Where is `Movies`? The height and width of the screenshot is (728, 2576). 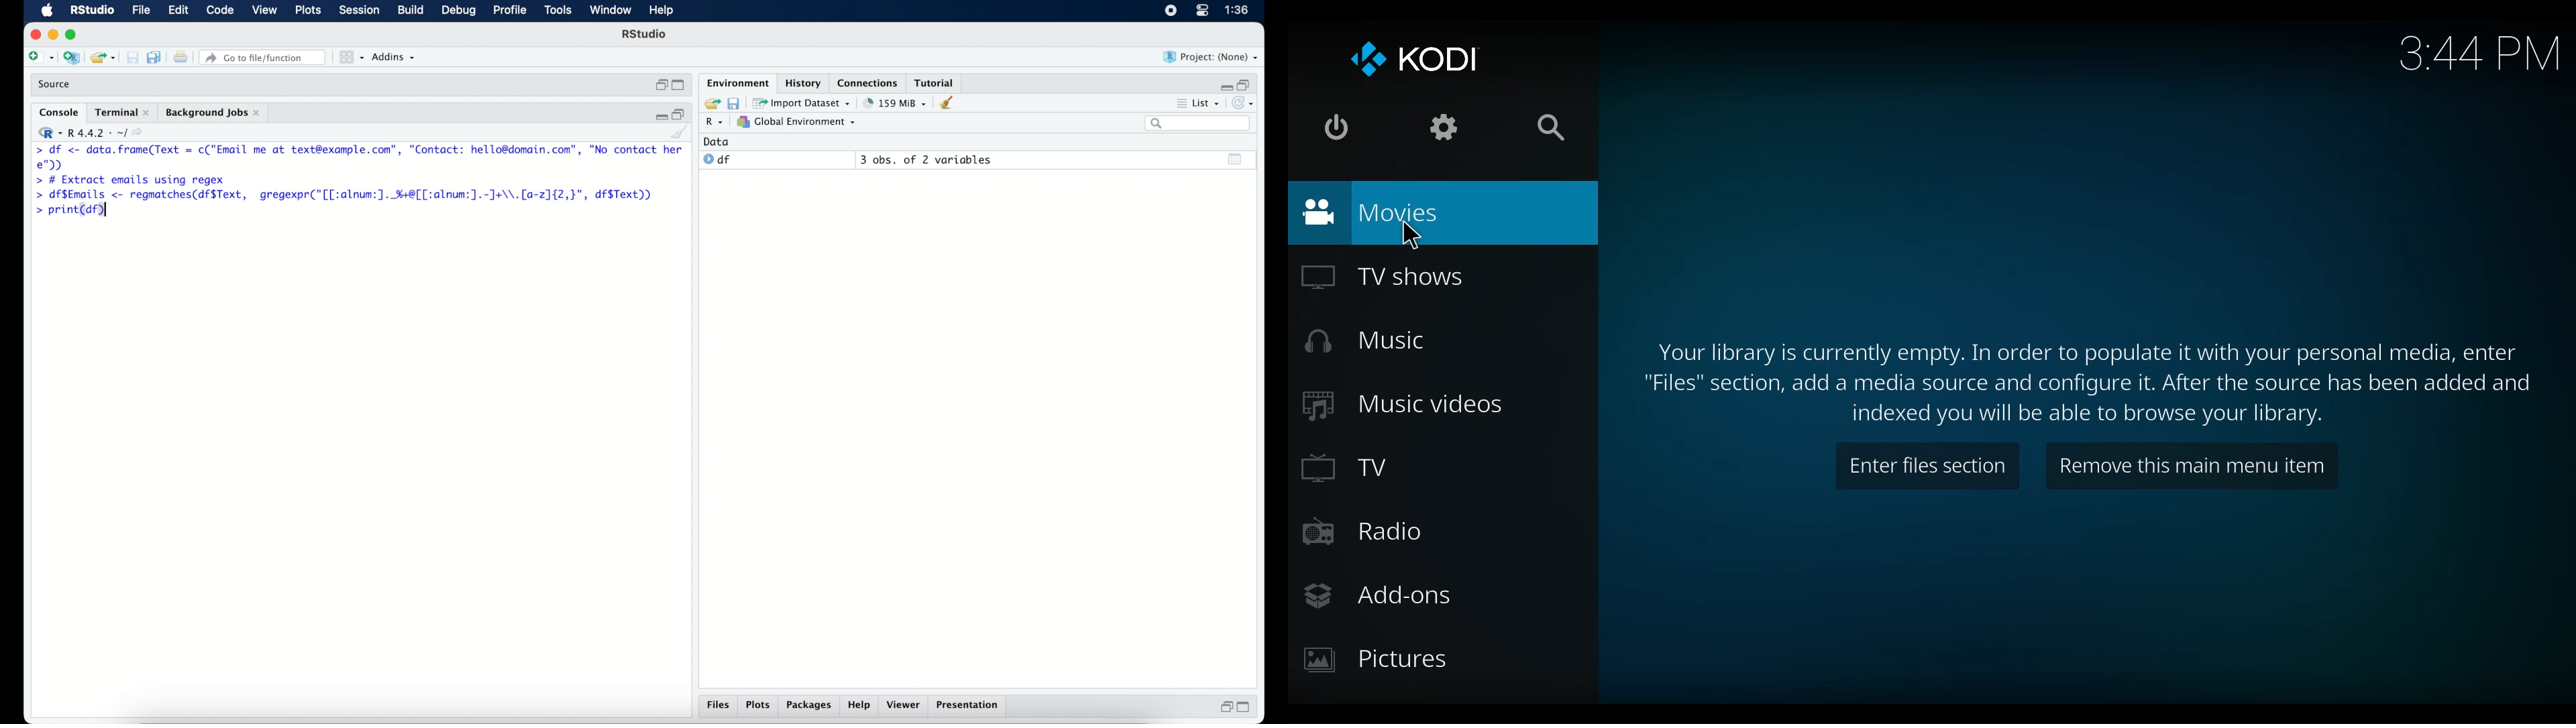 Movies is located at coordinates (1444, 214).